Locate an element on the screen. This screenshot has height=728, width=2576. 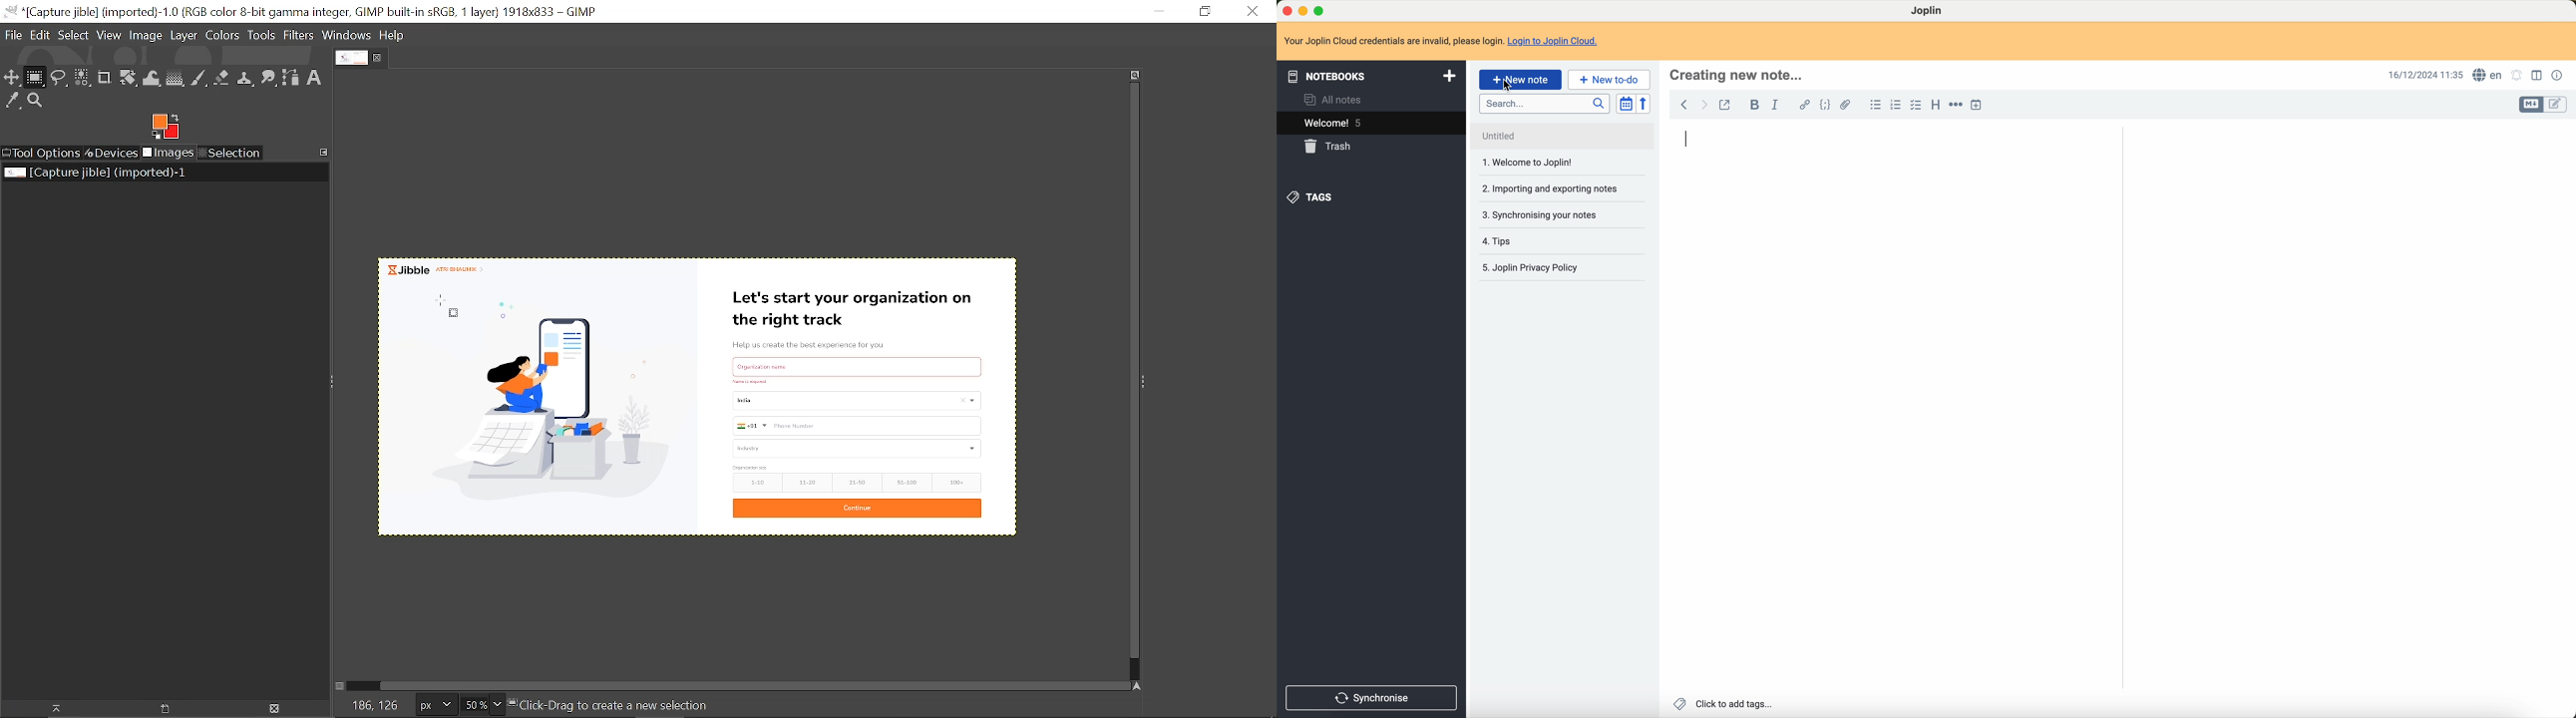
2.importing and exporting notes is located at coordinates (1549, 189).